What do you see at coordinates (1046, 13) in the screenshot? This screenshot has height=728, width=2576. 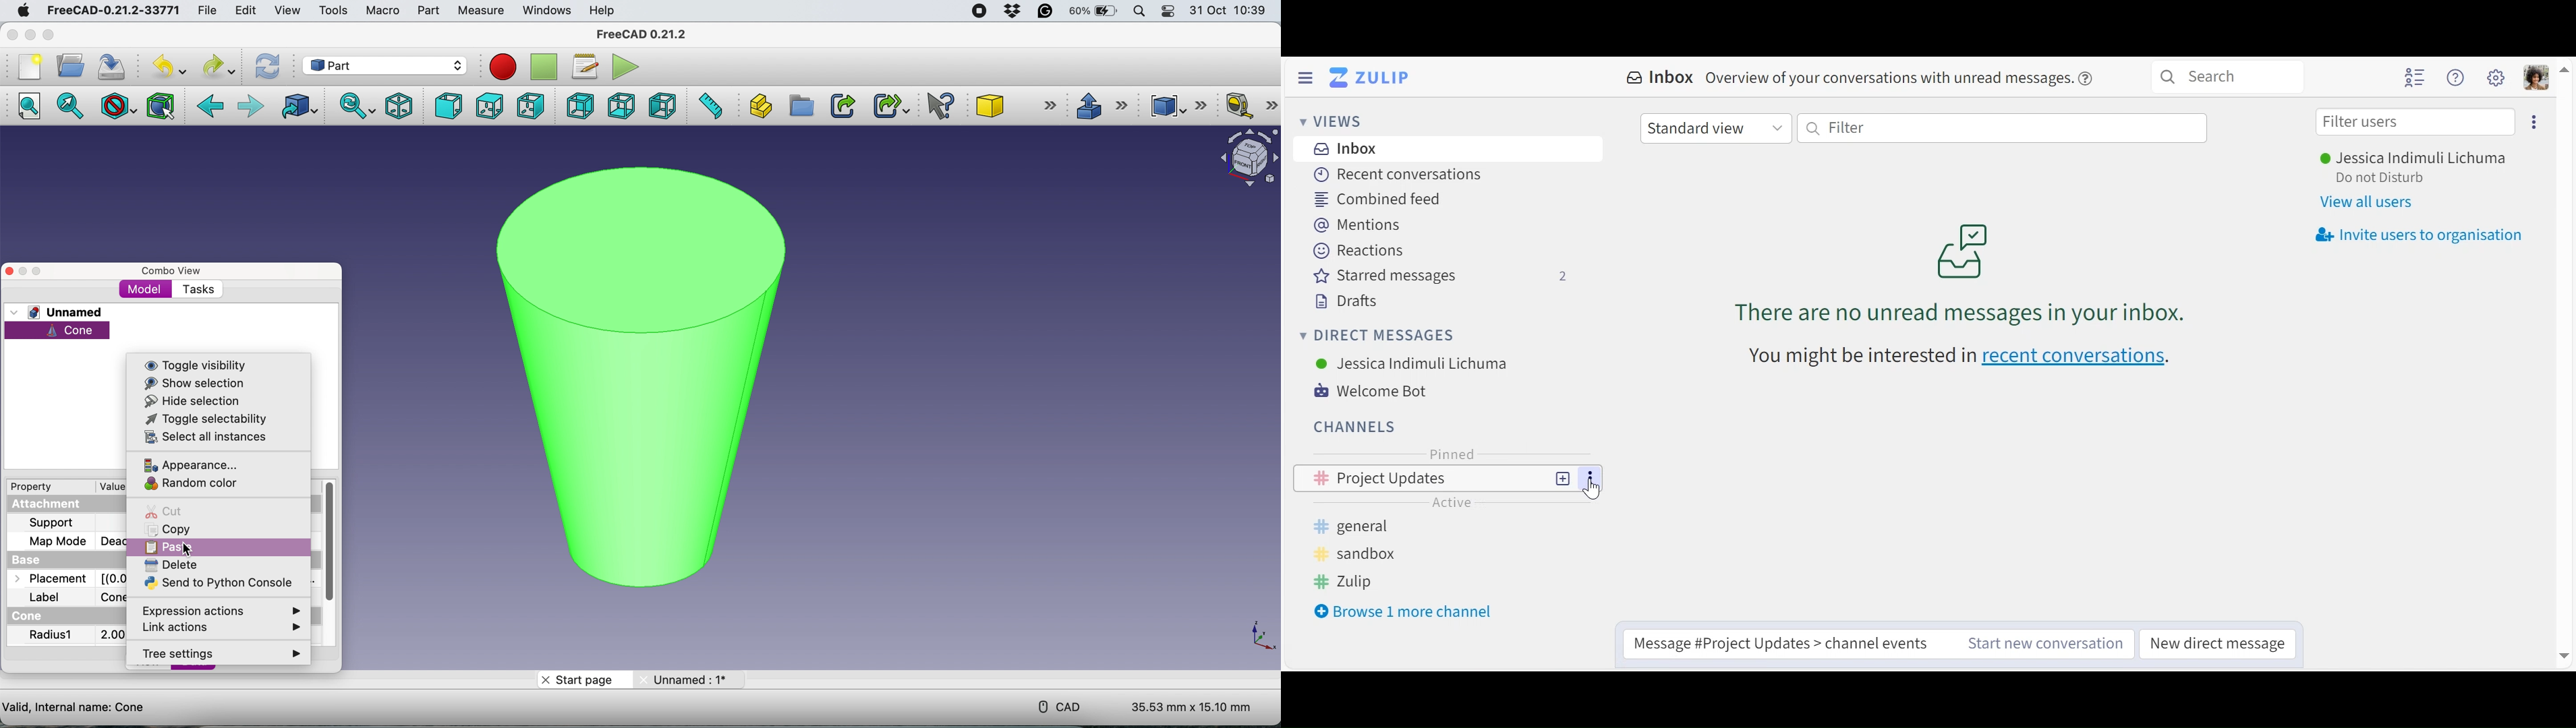 I see `grammarly` at bounding box center [1046, 13].